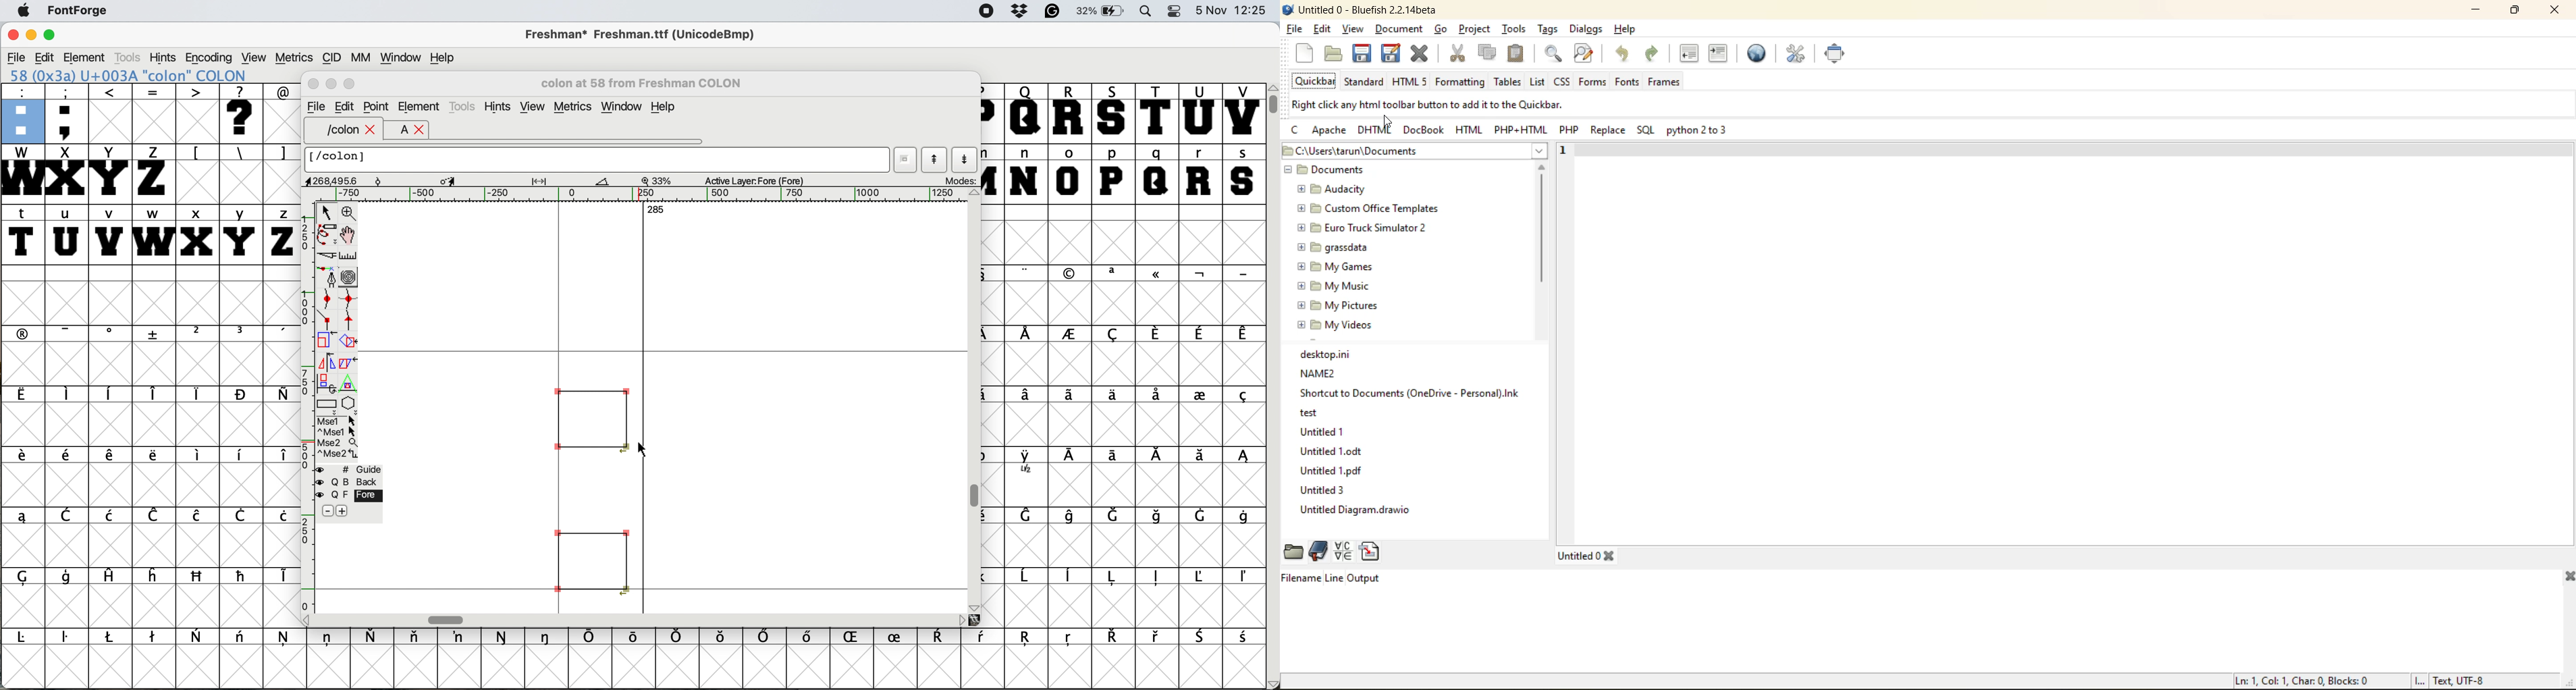 This screenshot has width=2576, height=700. What do you see at coordinates (1330, 471) in the screenshot?
I see `Untitled 1.pdf` at bounding box center [1330, 471].